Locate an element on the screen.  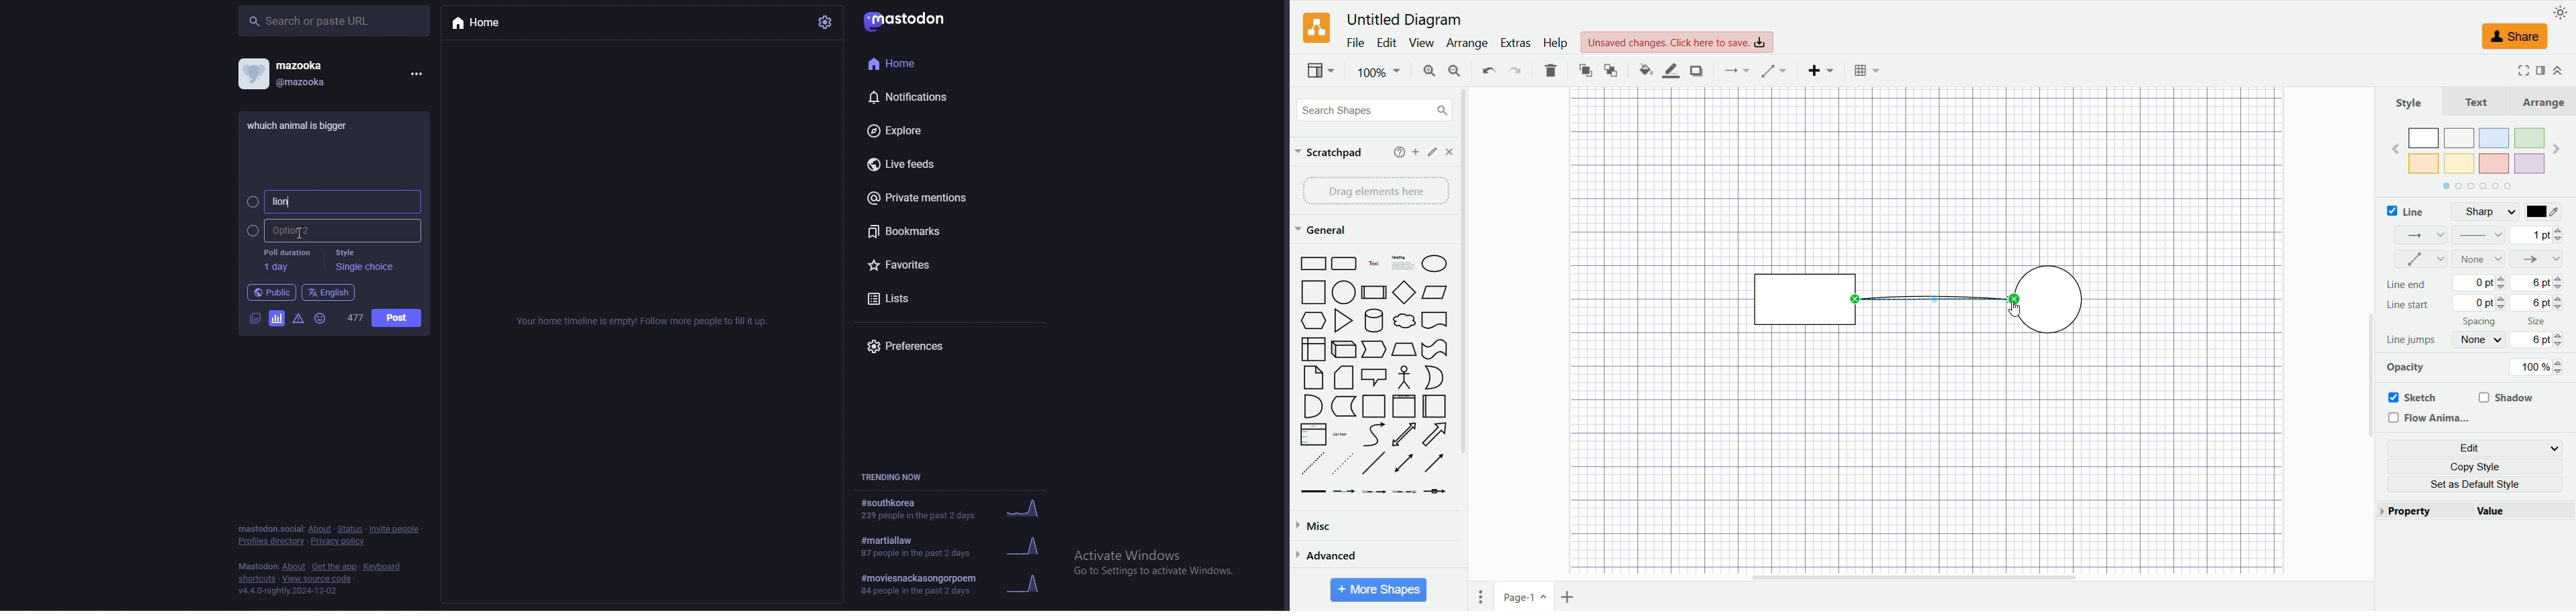
shadow is located at coordinates (1697, 71).